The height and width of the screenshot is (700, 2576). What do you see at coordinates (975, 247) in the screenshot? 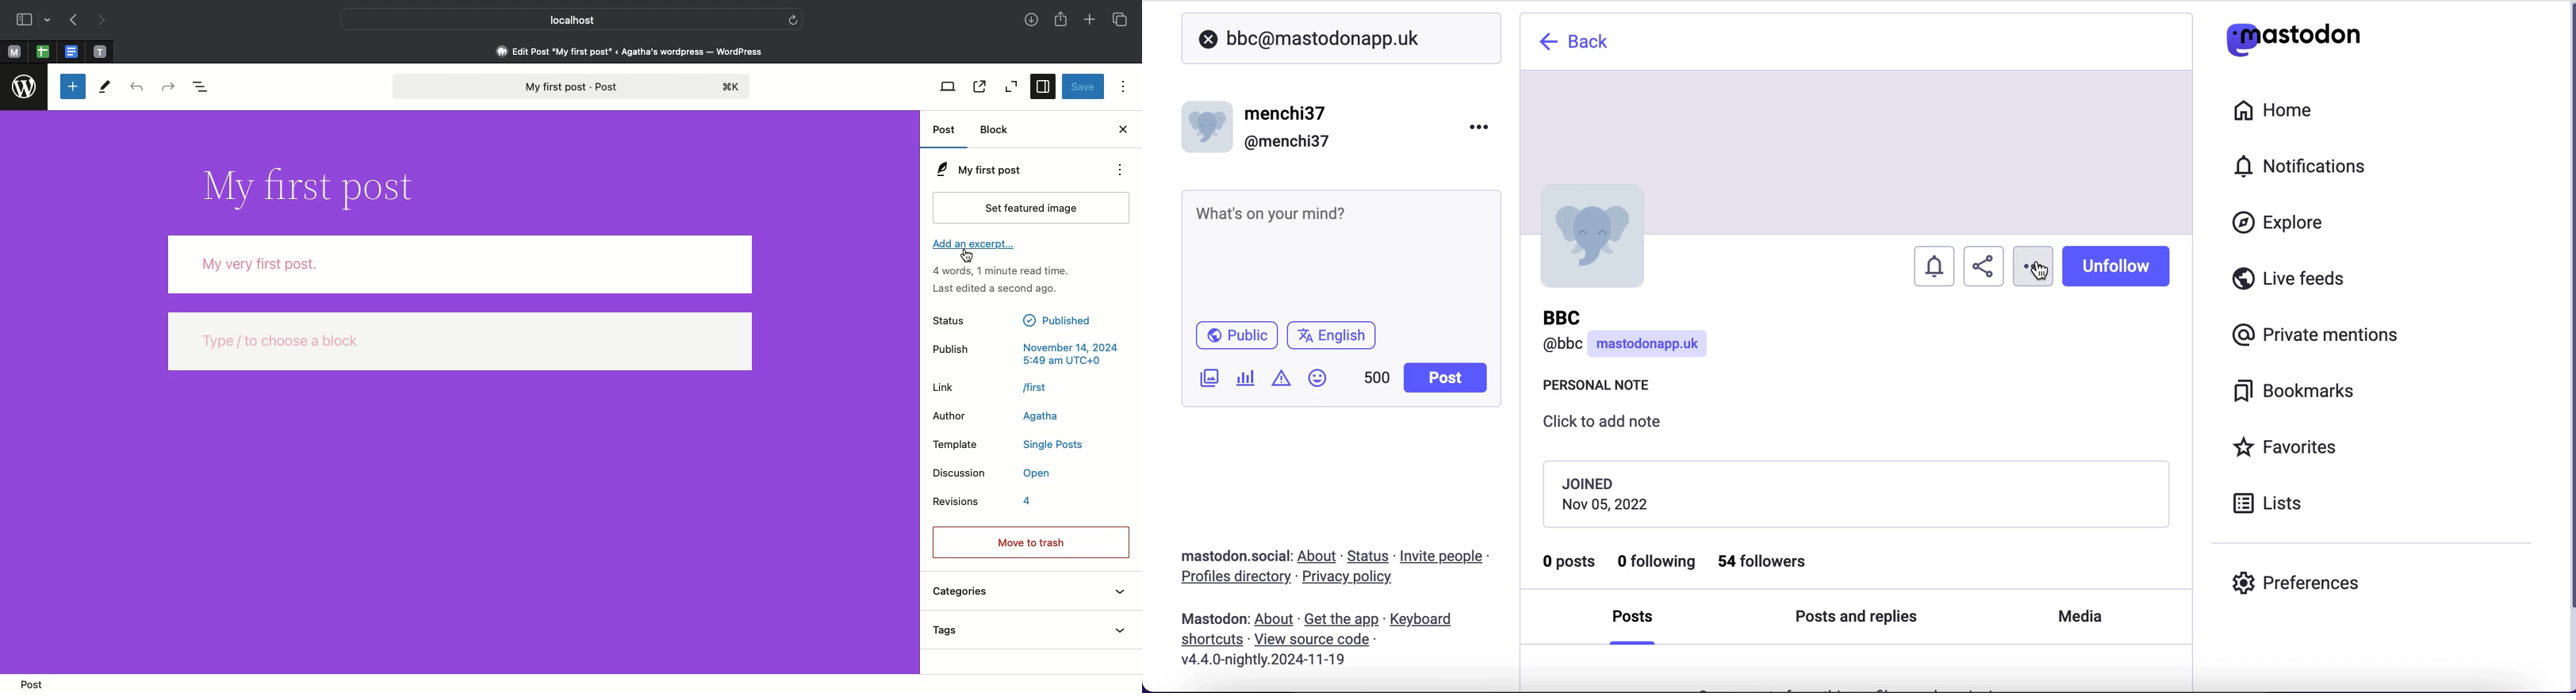
I see `Add an excerpt` at bounding box center [975, 247].